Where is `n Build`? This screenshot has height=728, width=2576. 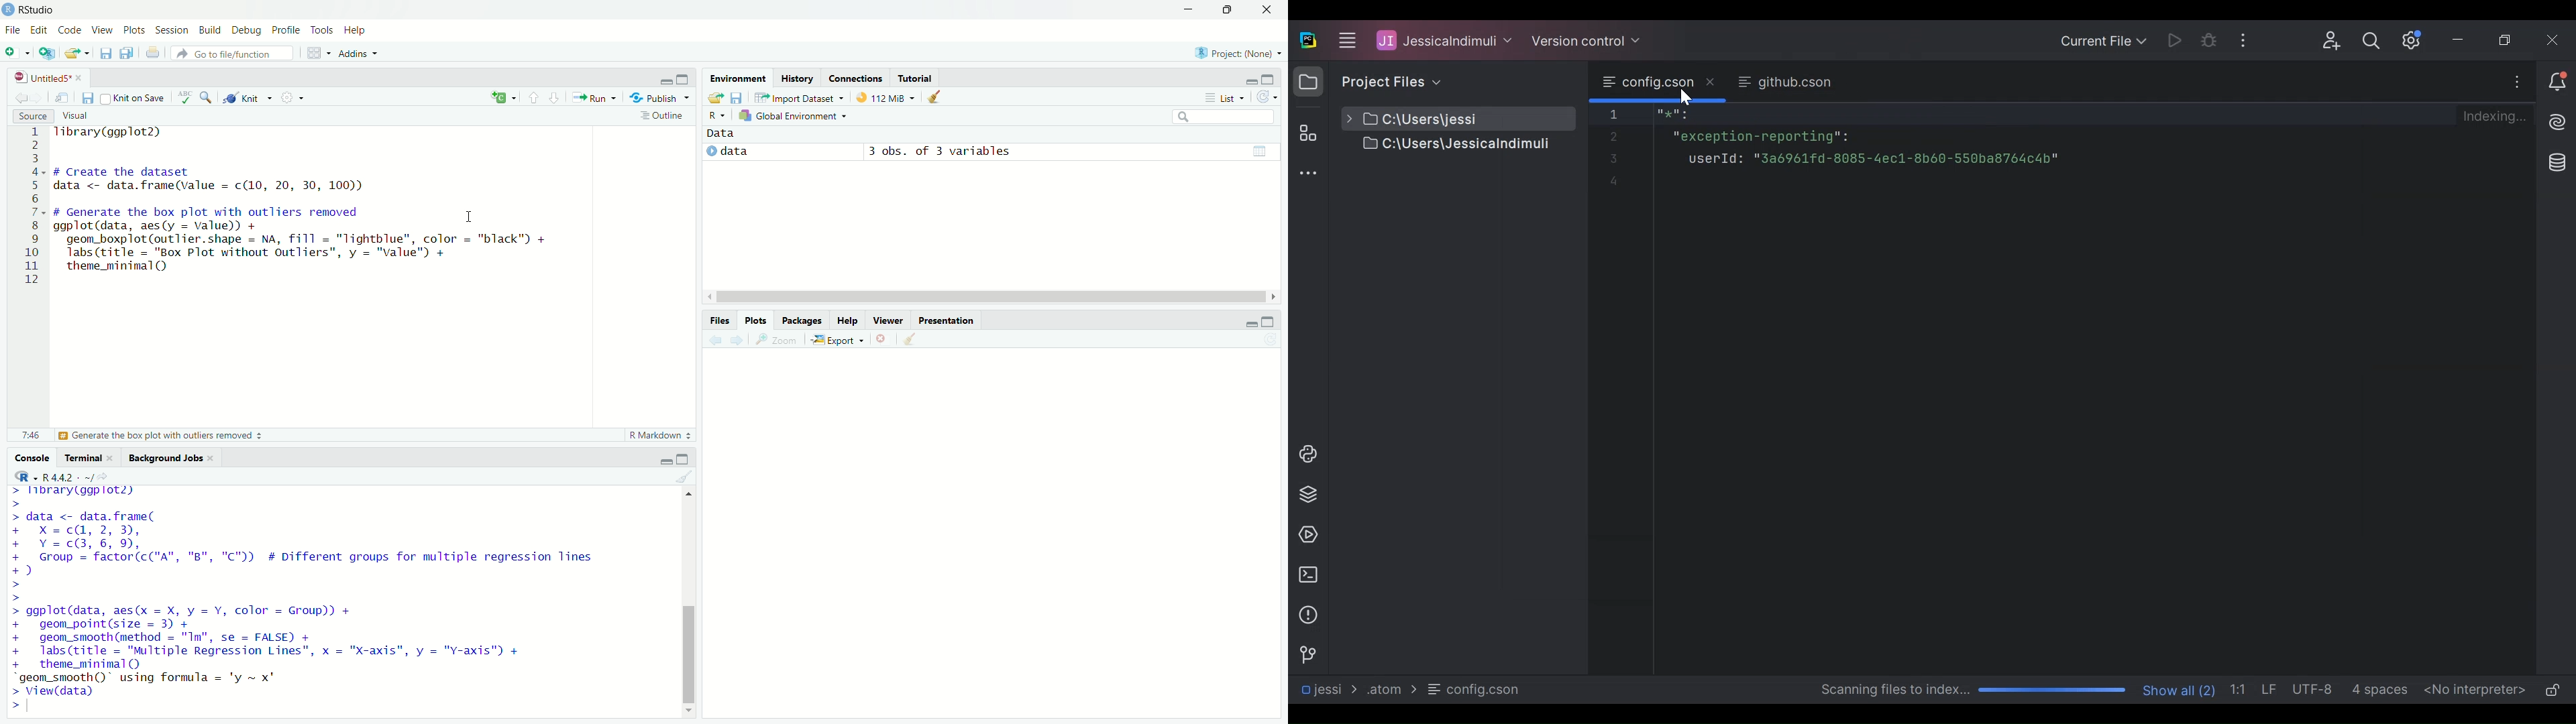
n Build is located at coordinates (209, 31).